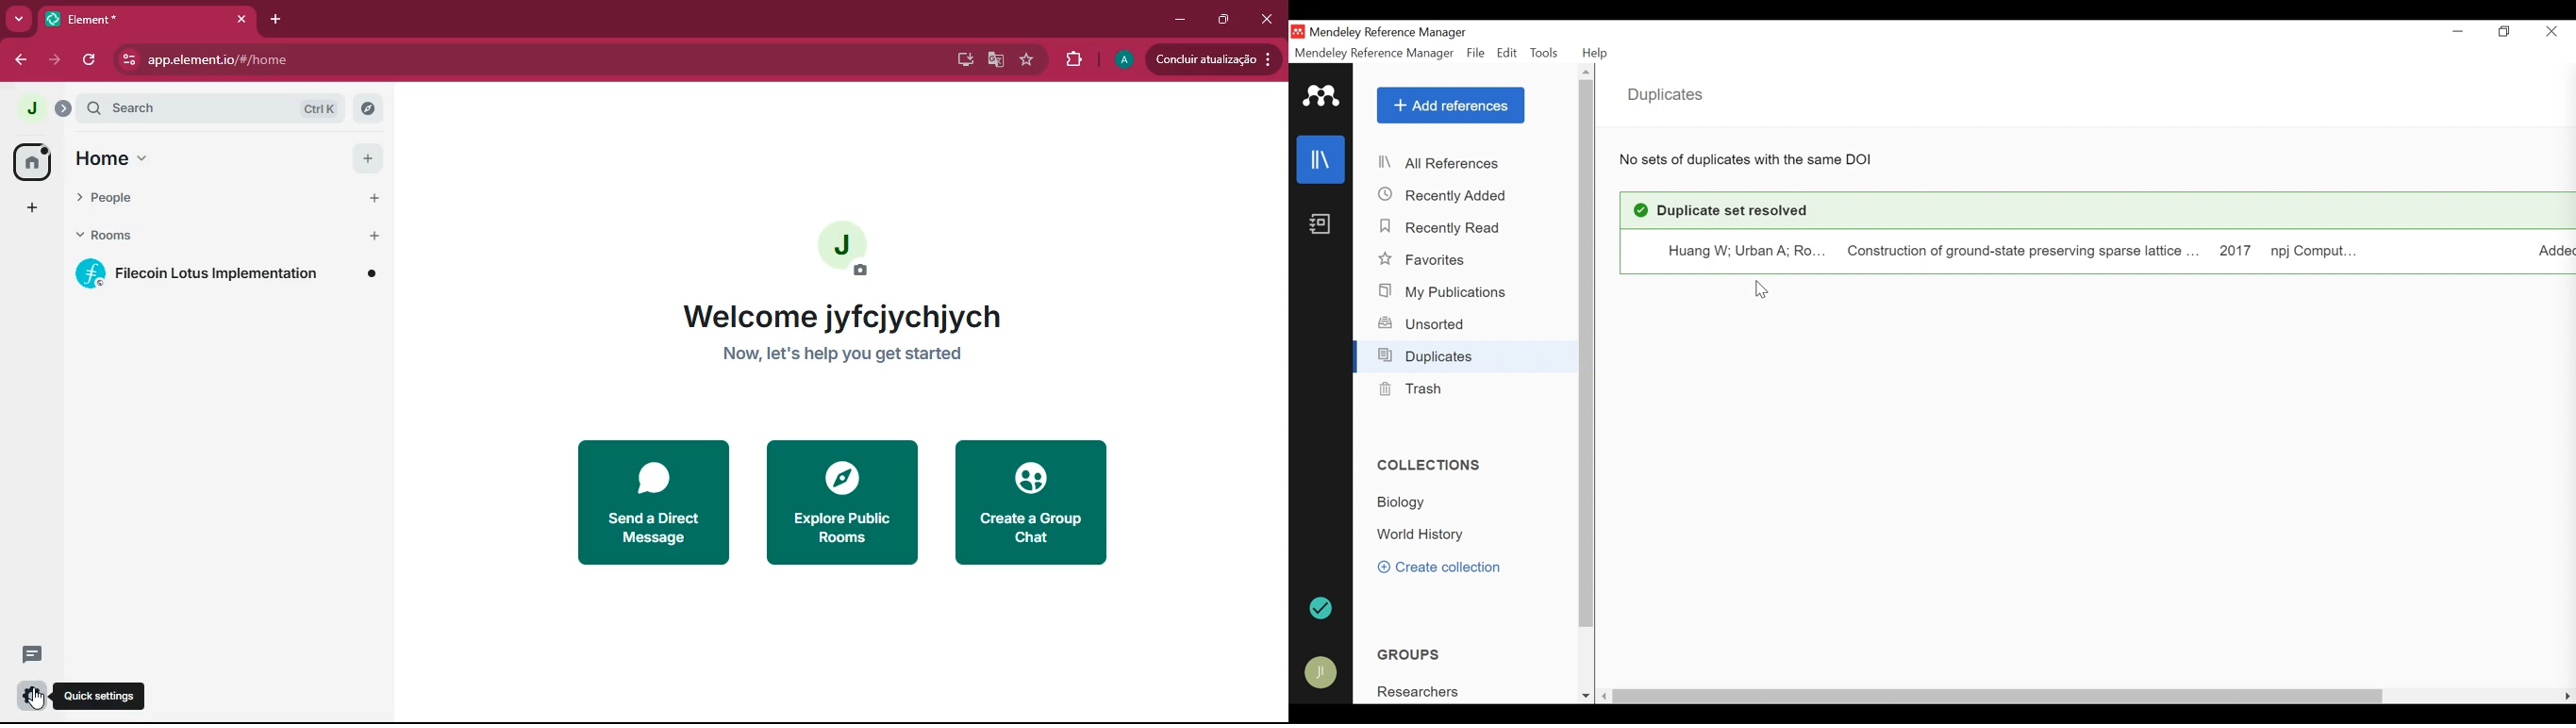 The width and height of the screenshot is (2576, 728). Describe the element at coordinates (1419, 690) in the screenshot. I see `Group` at that location.